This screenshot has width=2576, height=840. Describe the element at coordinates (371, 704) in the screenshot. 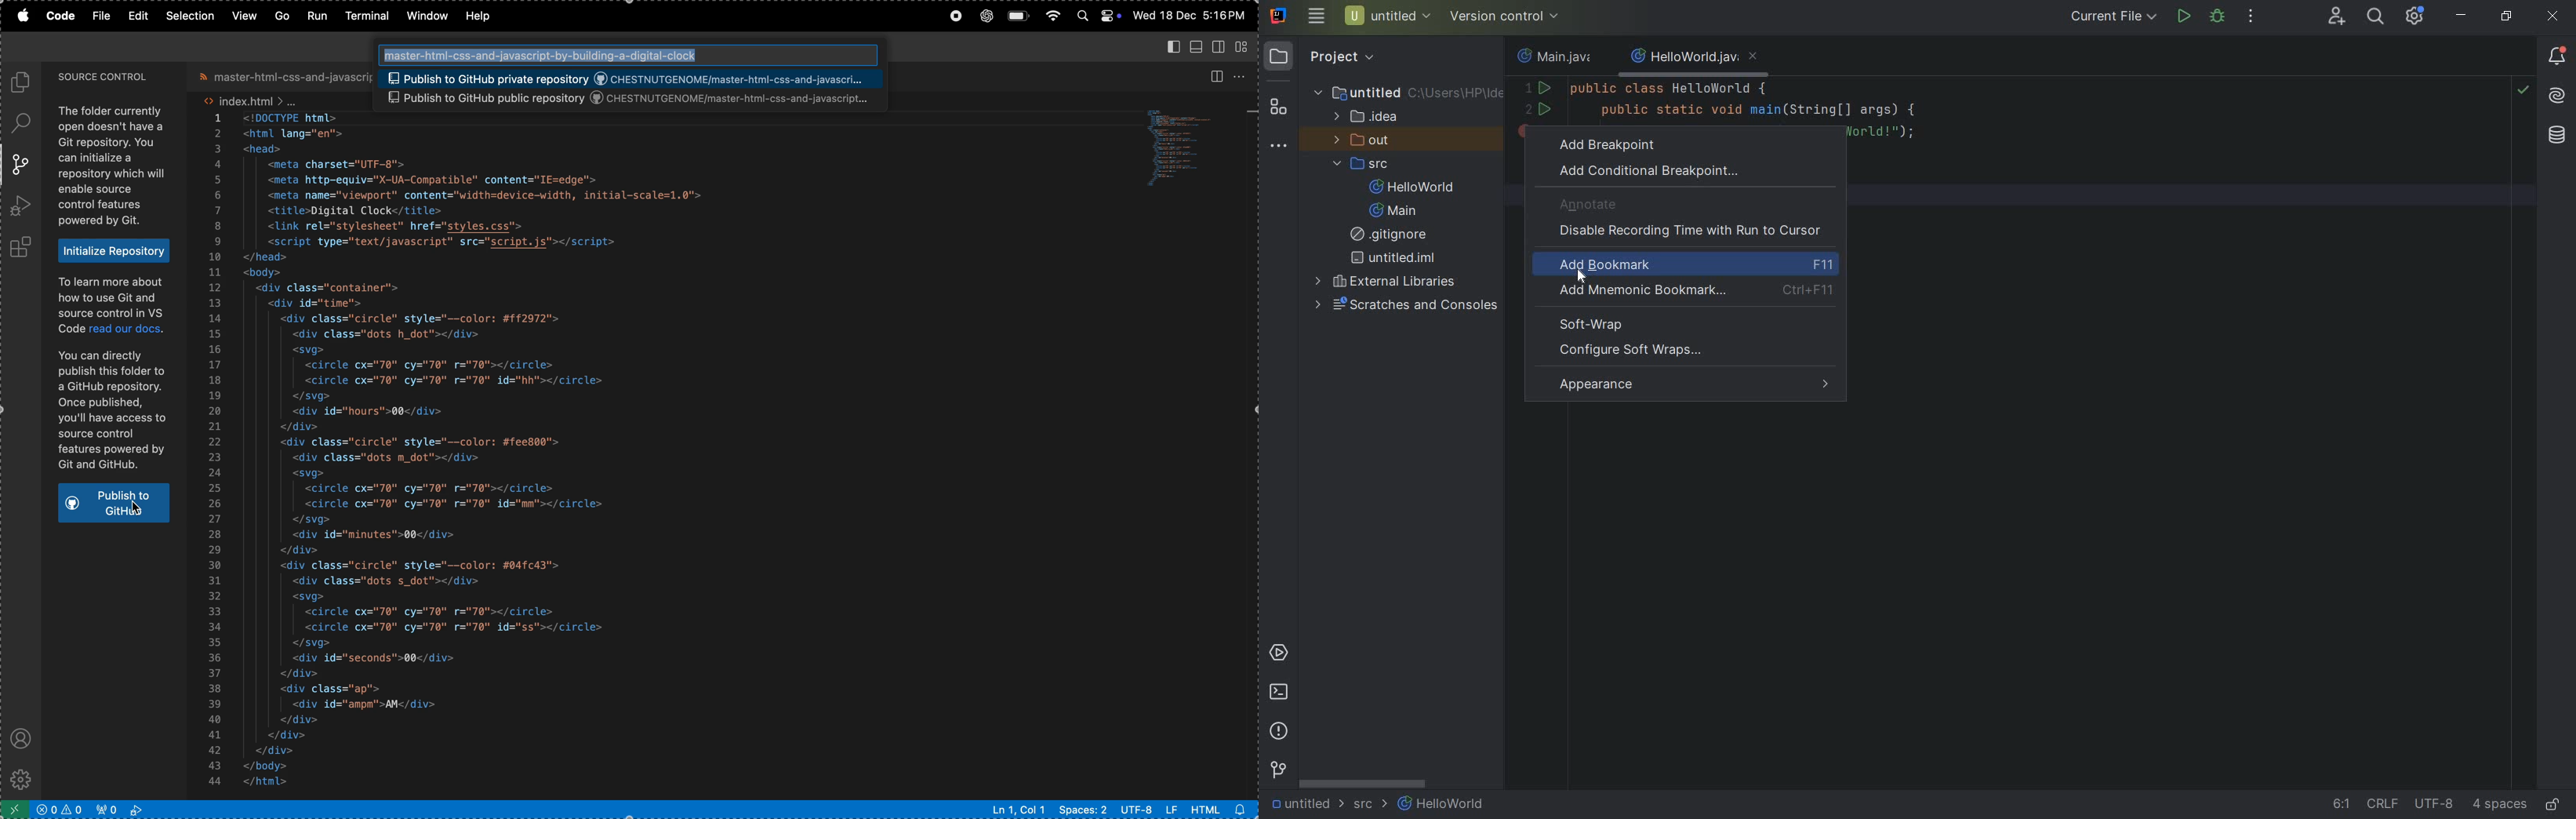

I see `<div id="ampm">AM</div>` at that location.